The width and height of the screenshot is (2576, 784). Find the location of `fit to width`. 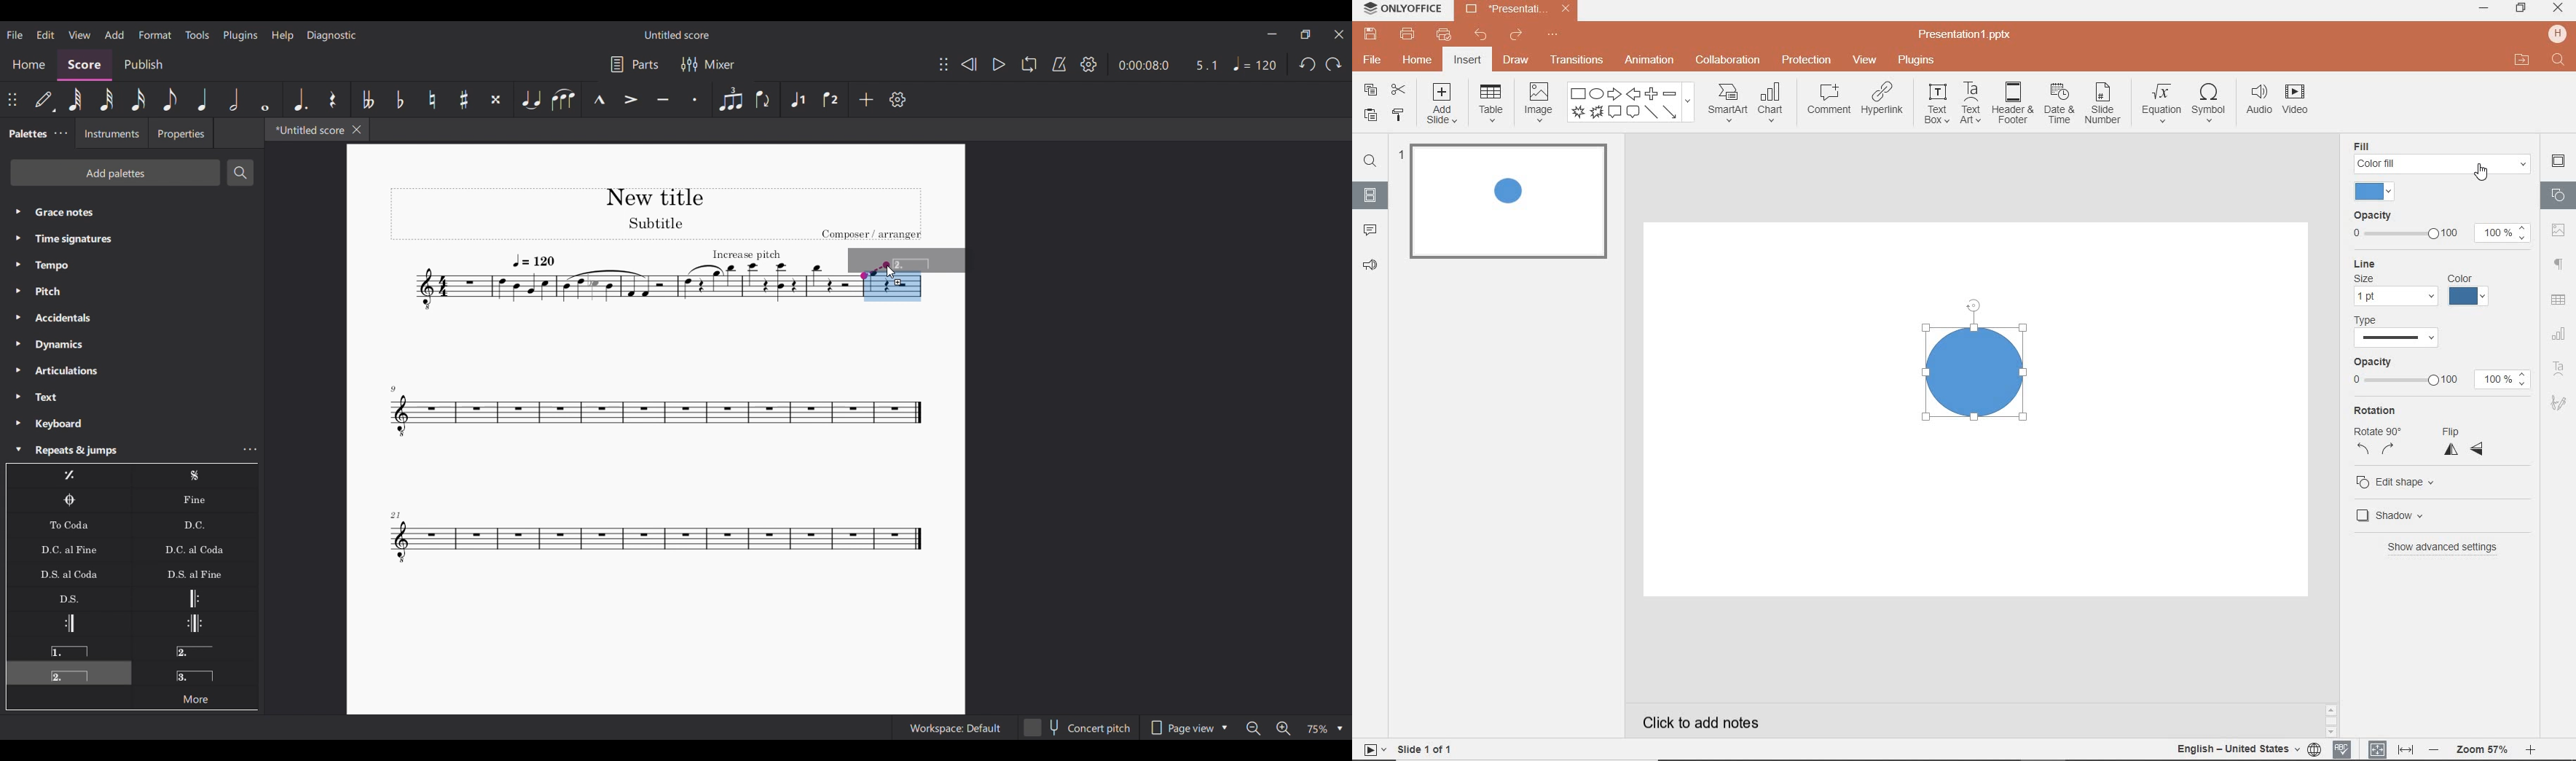

fit to width is located at coordinates (2406, 747).